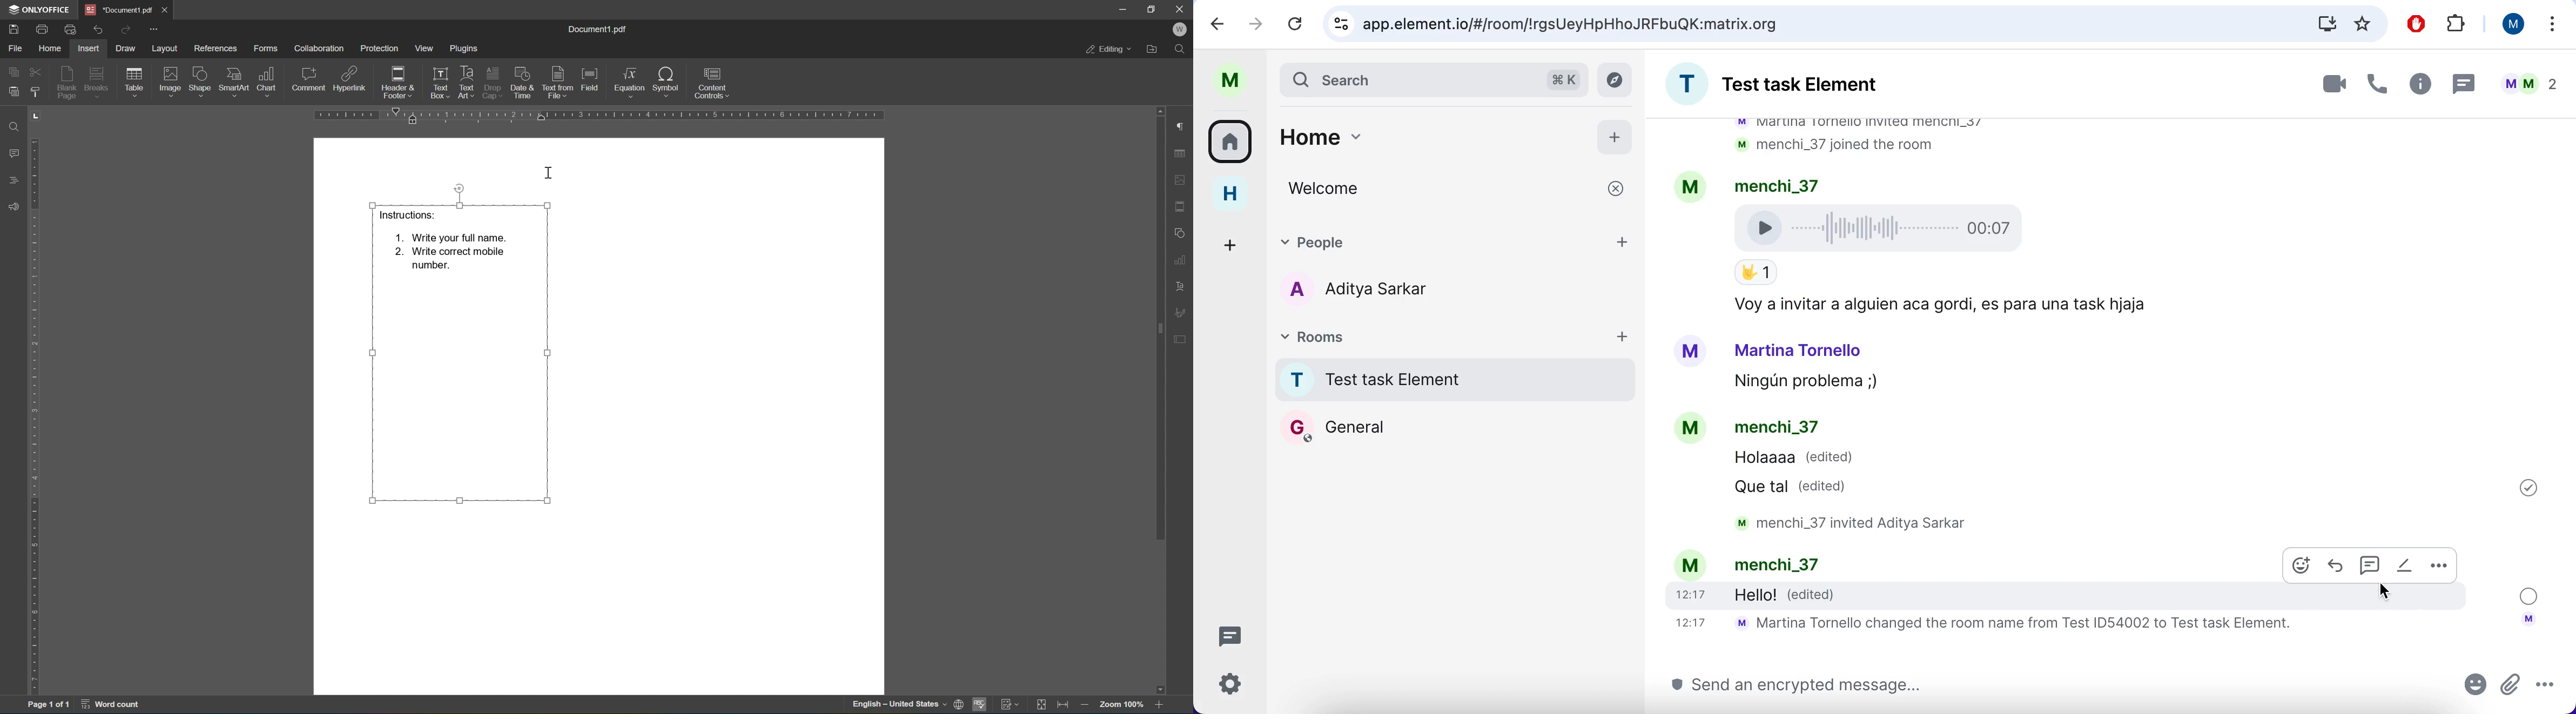  I want to click on drop cap, so click(492, 82).